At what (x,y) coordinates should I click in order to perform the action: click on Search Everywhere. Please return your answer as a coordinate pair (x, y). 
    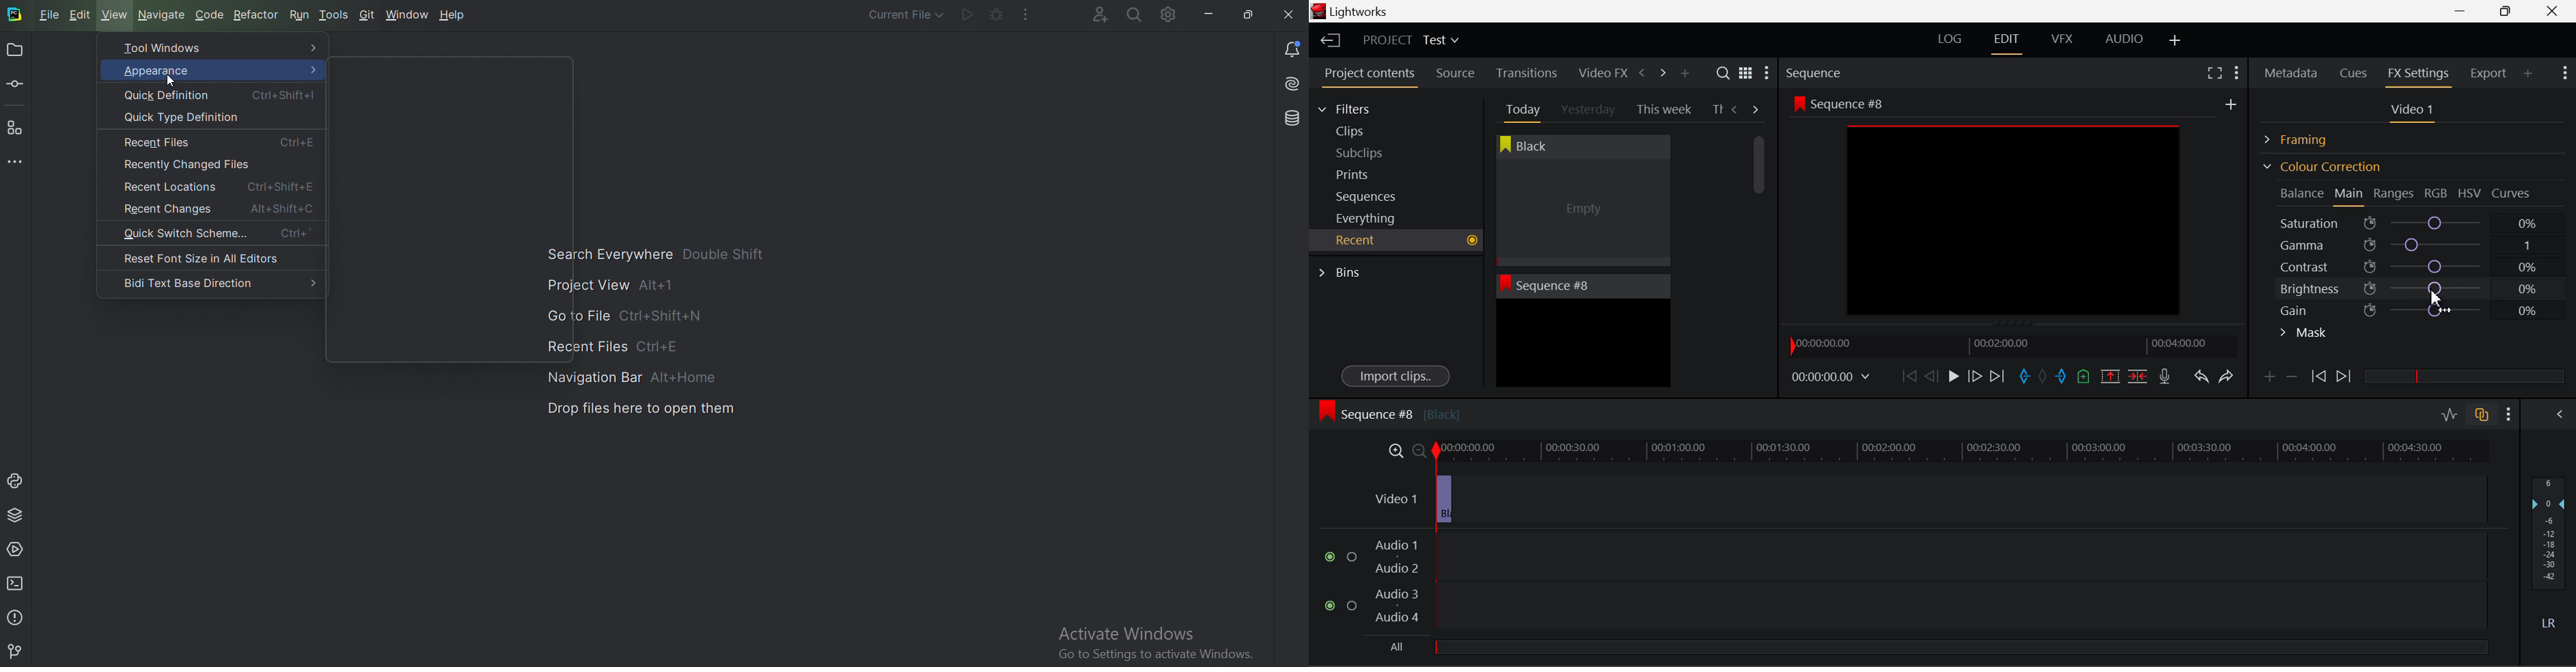
    Looking at the image, I should click on (661, 256).